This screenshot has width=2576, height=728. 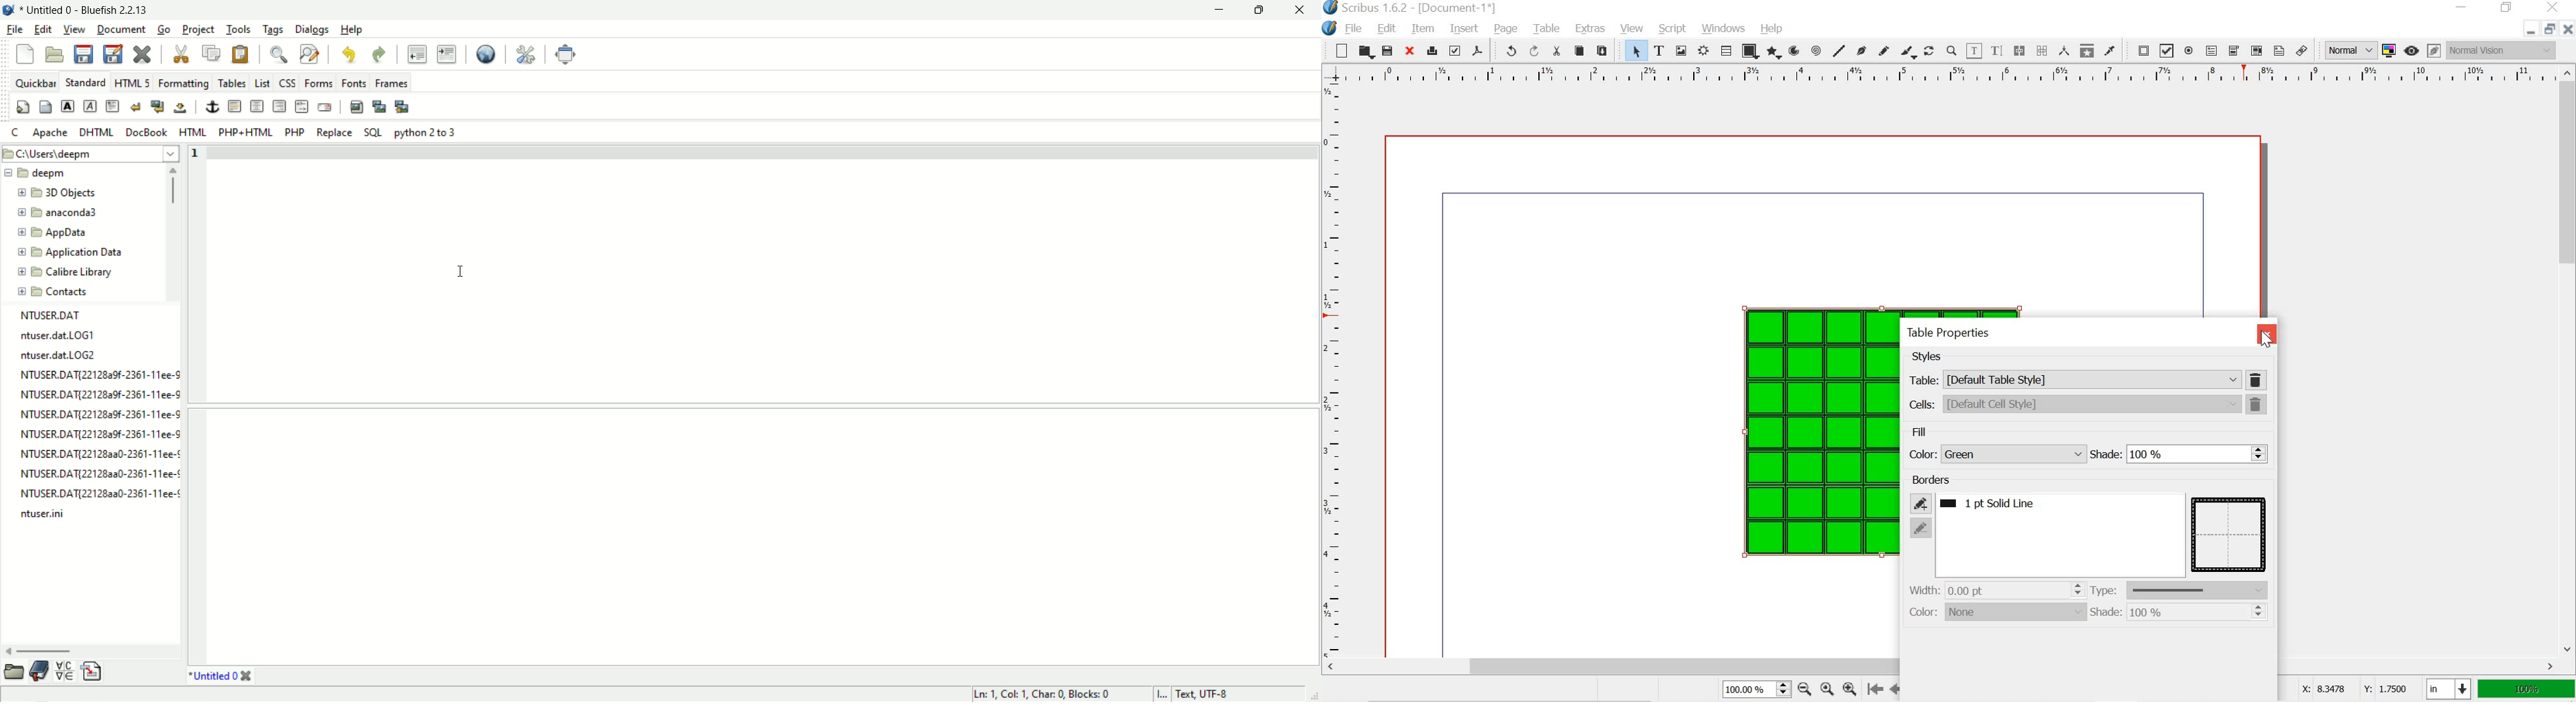 What do you see at coordinates (136, 107) in the screenshot?
I see `break` at bounding box center [136, 107].